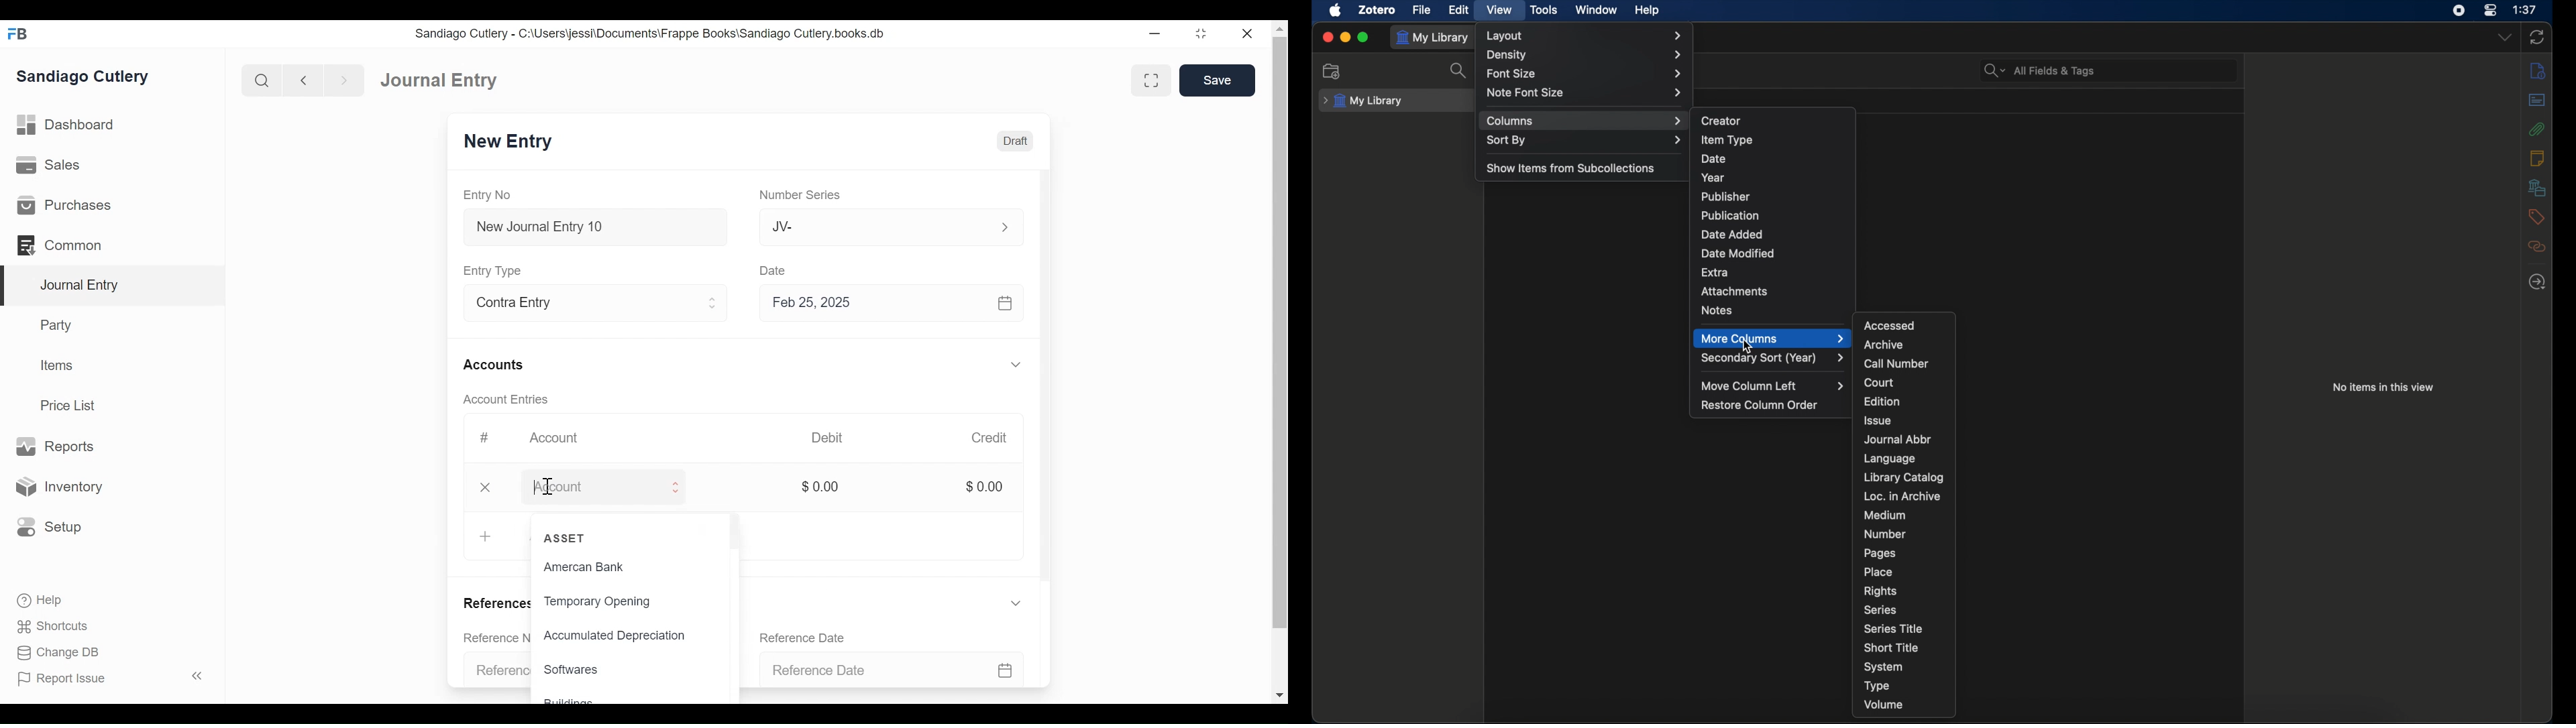  I want to click on search bar, so click(2040, 70).